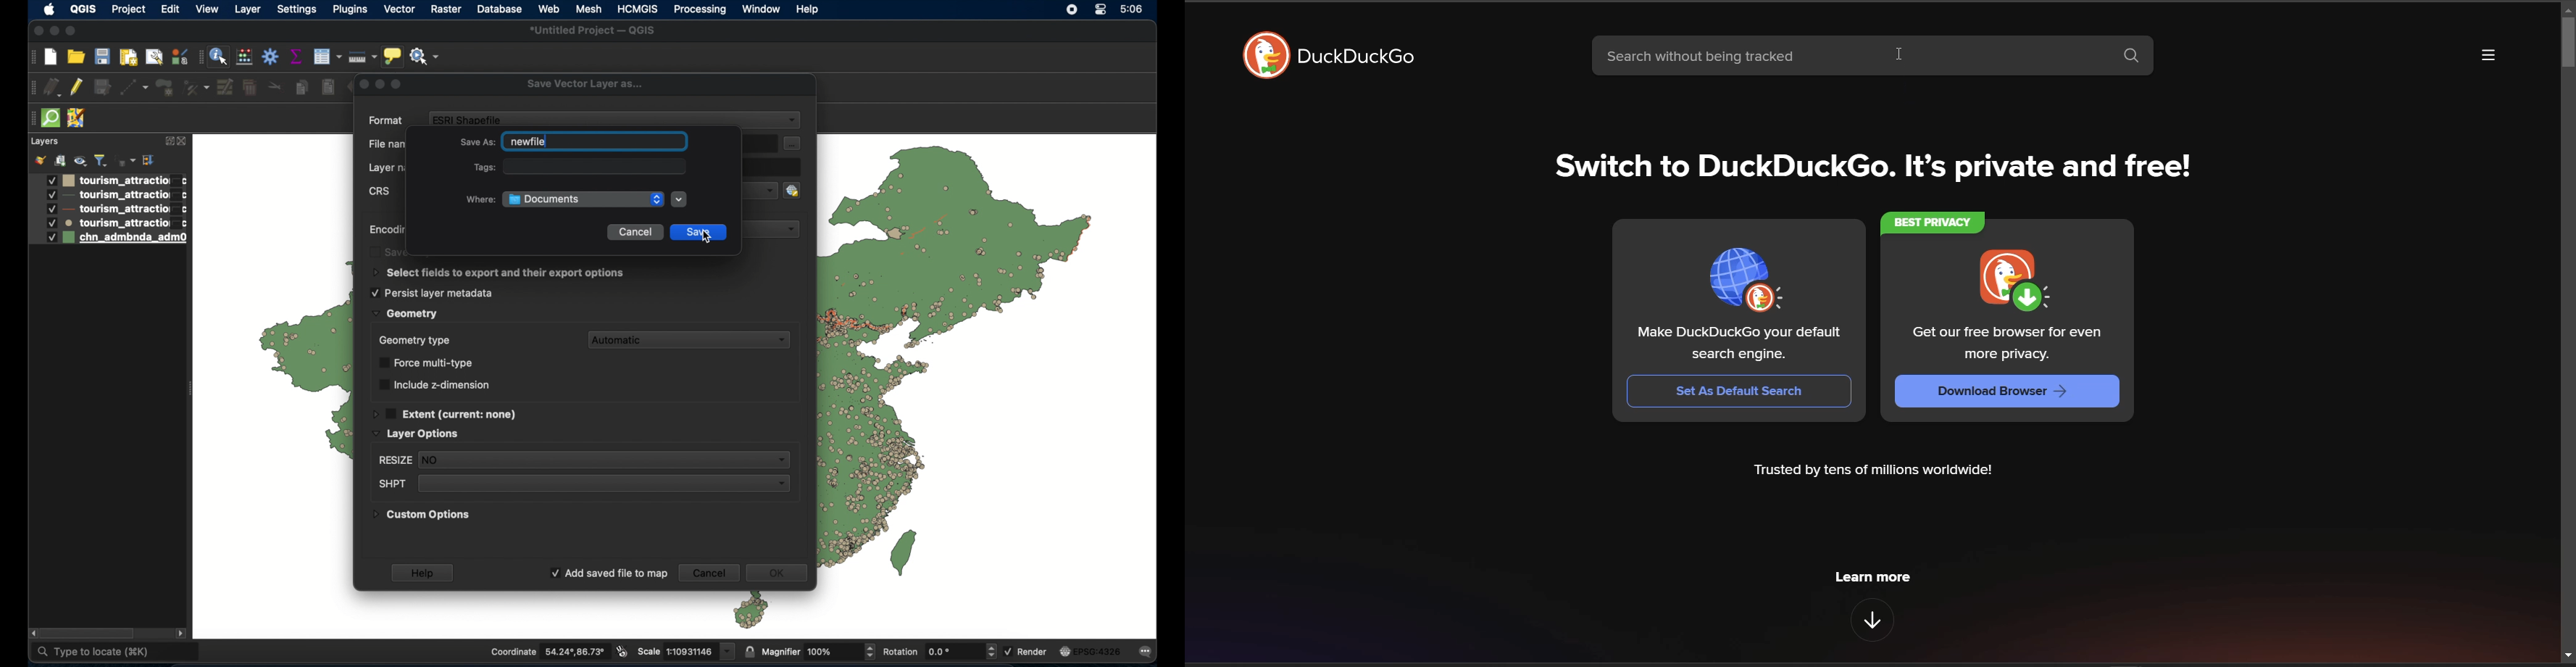 This screenshot has height=672, width=2576. Describe the element at coordinates (73, 30) in the screenshot. I see `maximize` at that location.